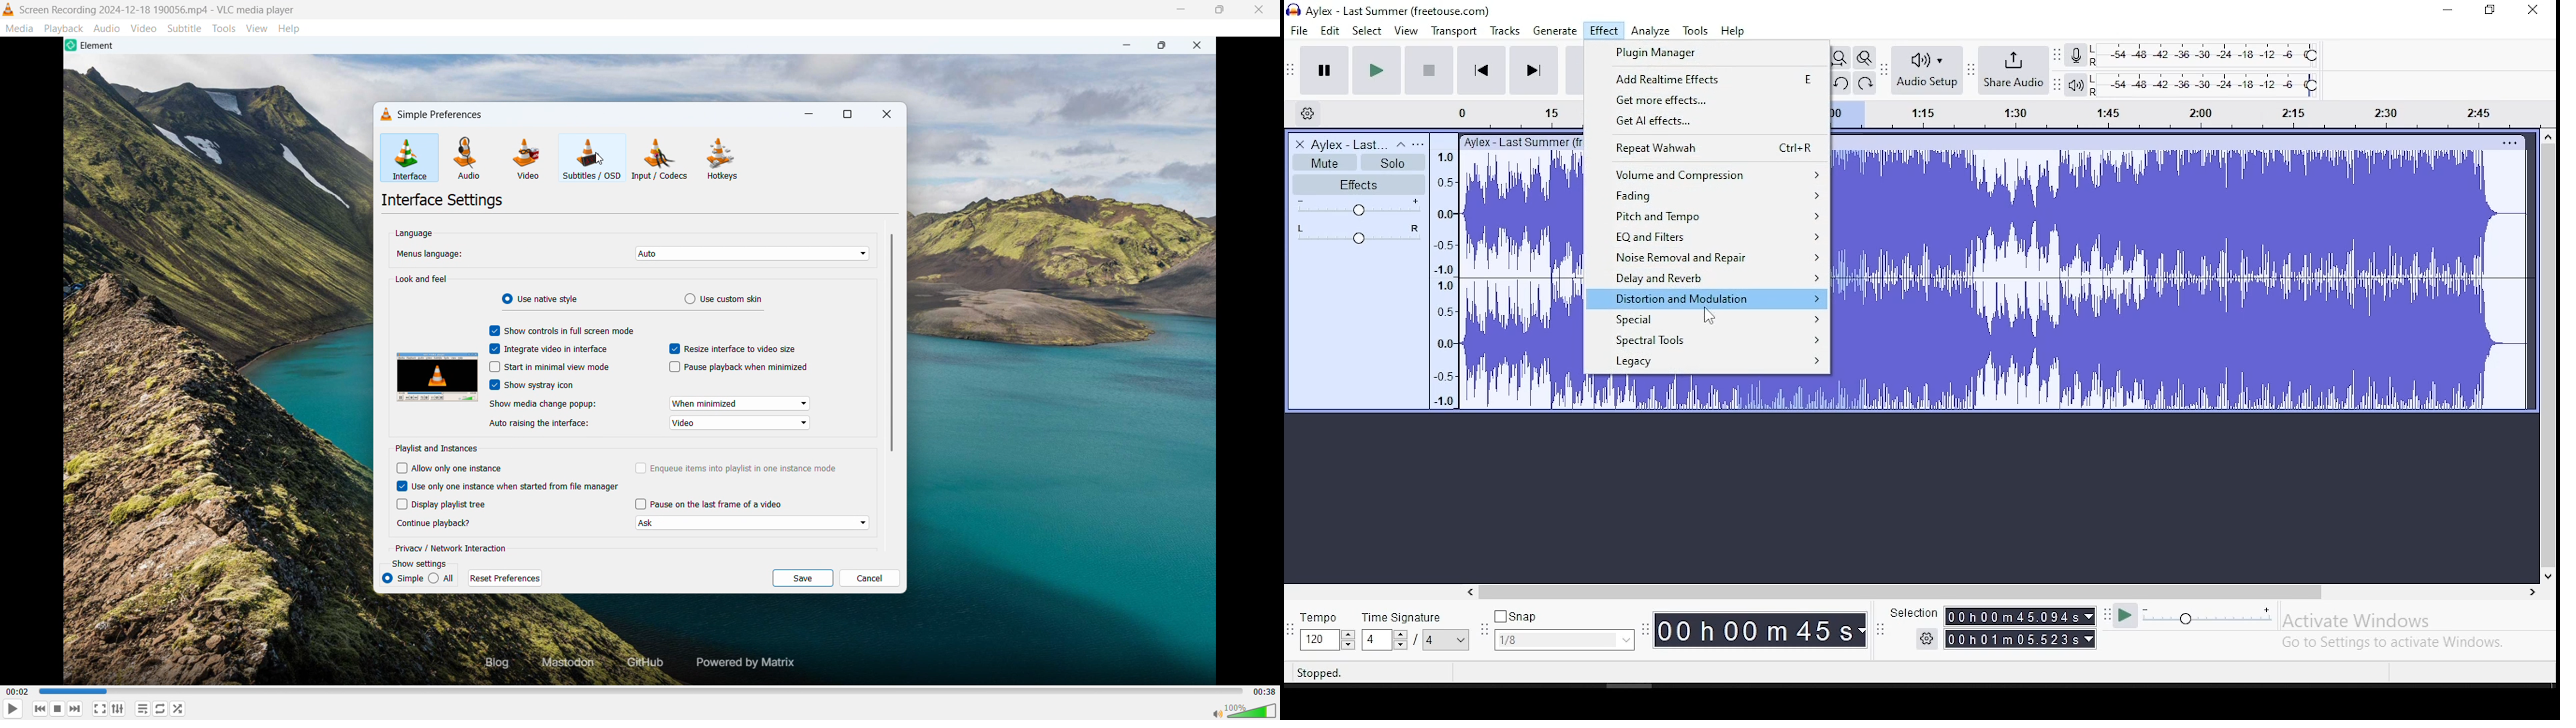  What do you see at coordinates (1732, 31) in the screenshot?
I see `help` at bounding box center [1732, 31].